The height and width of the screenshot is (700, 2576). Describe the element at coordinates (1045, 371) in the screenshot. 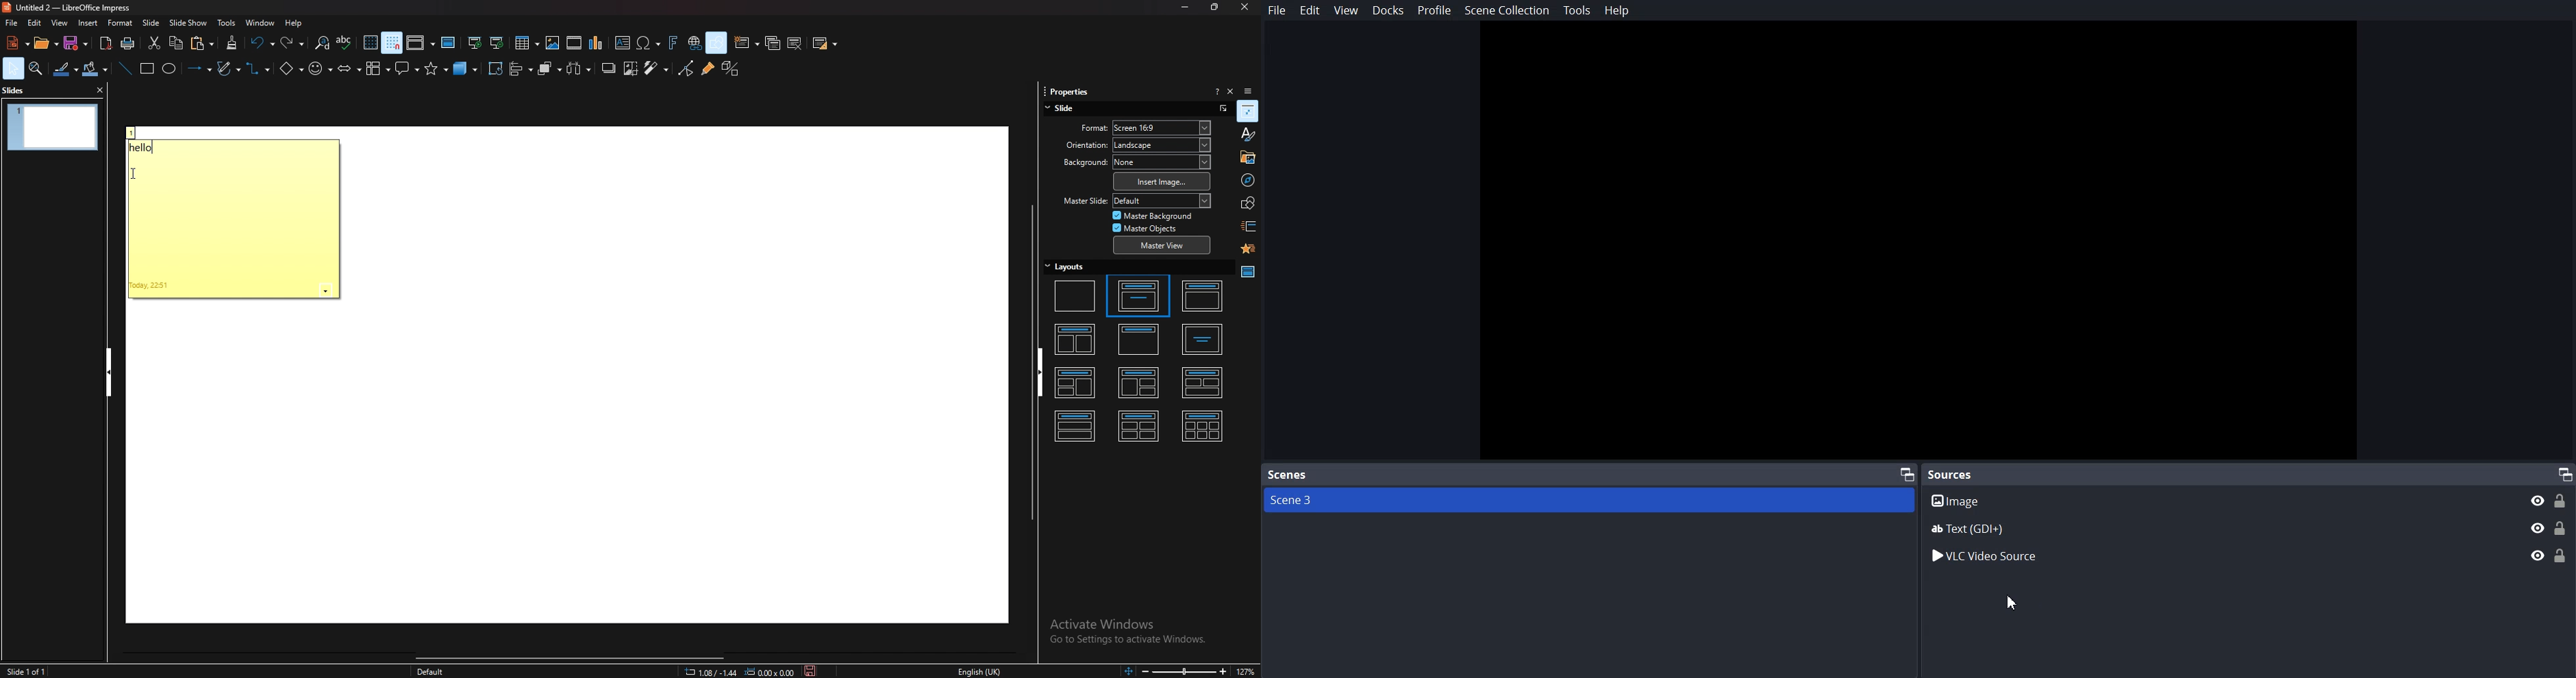

I see `hide right sidebar` at that location.